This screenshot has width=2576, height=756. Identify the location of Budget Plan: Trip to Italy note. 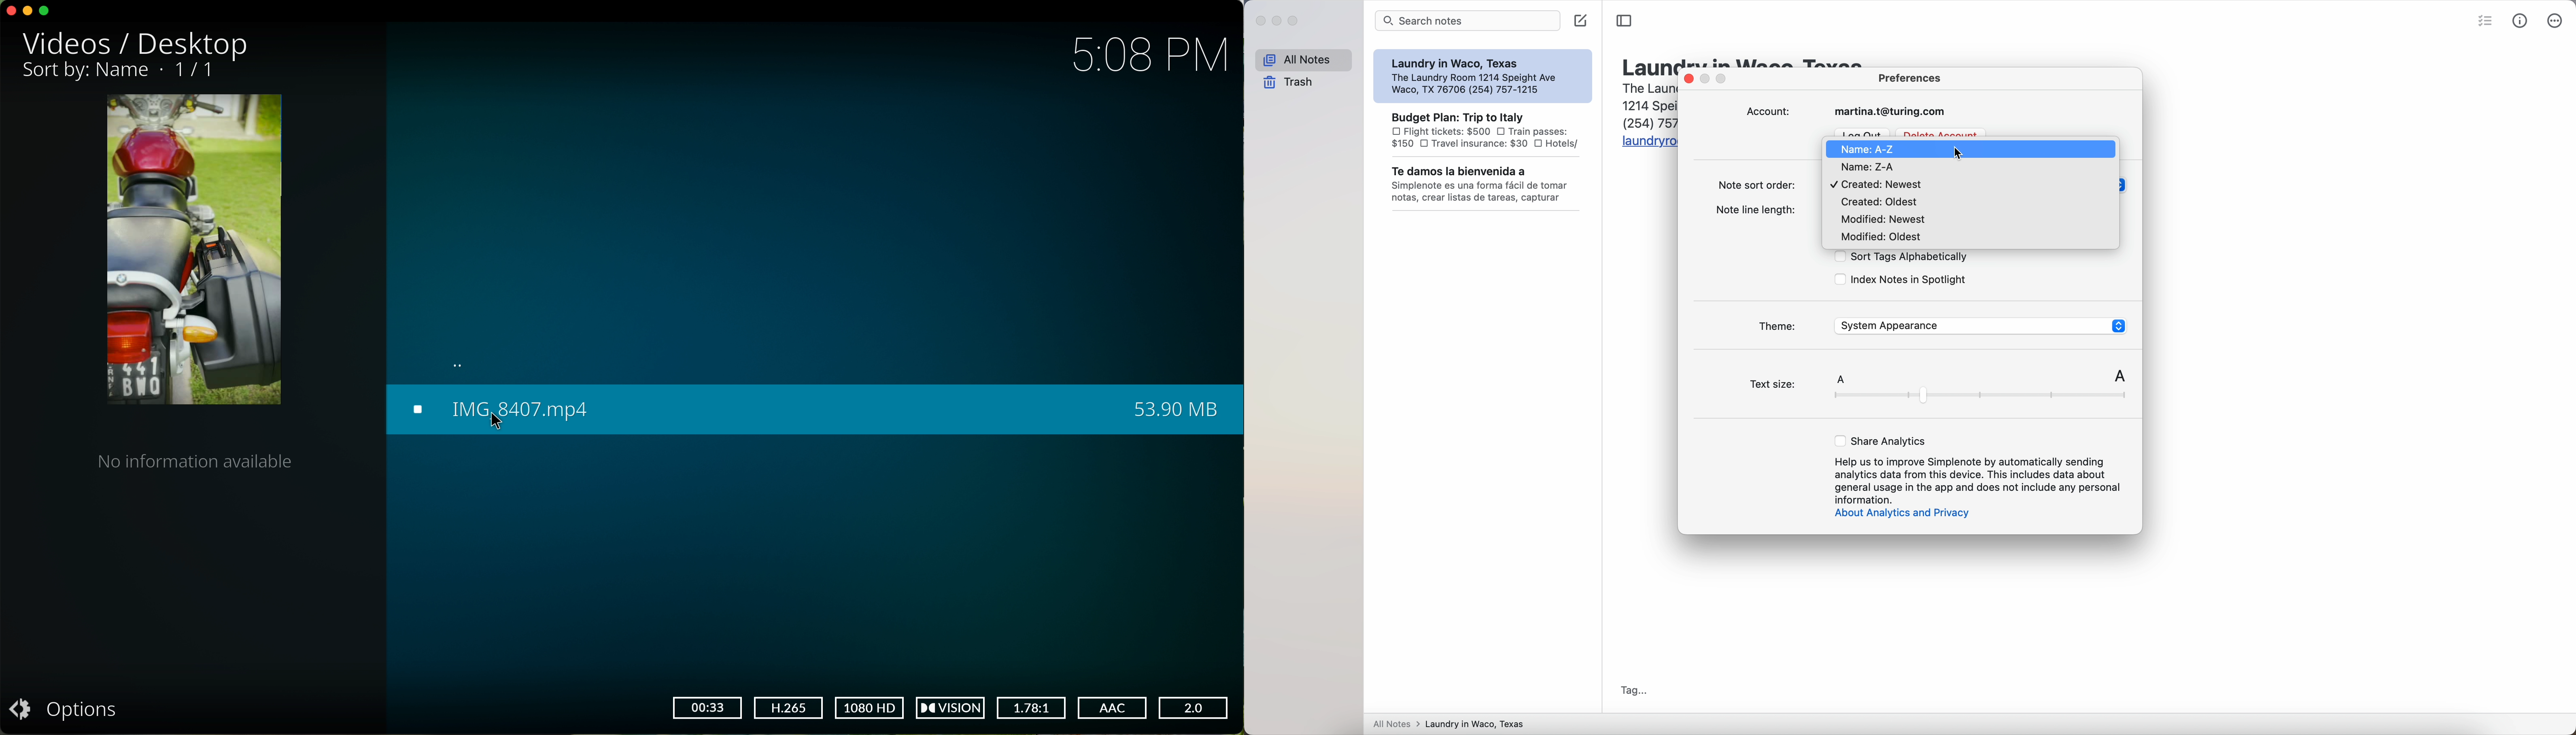
(1484, 130).